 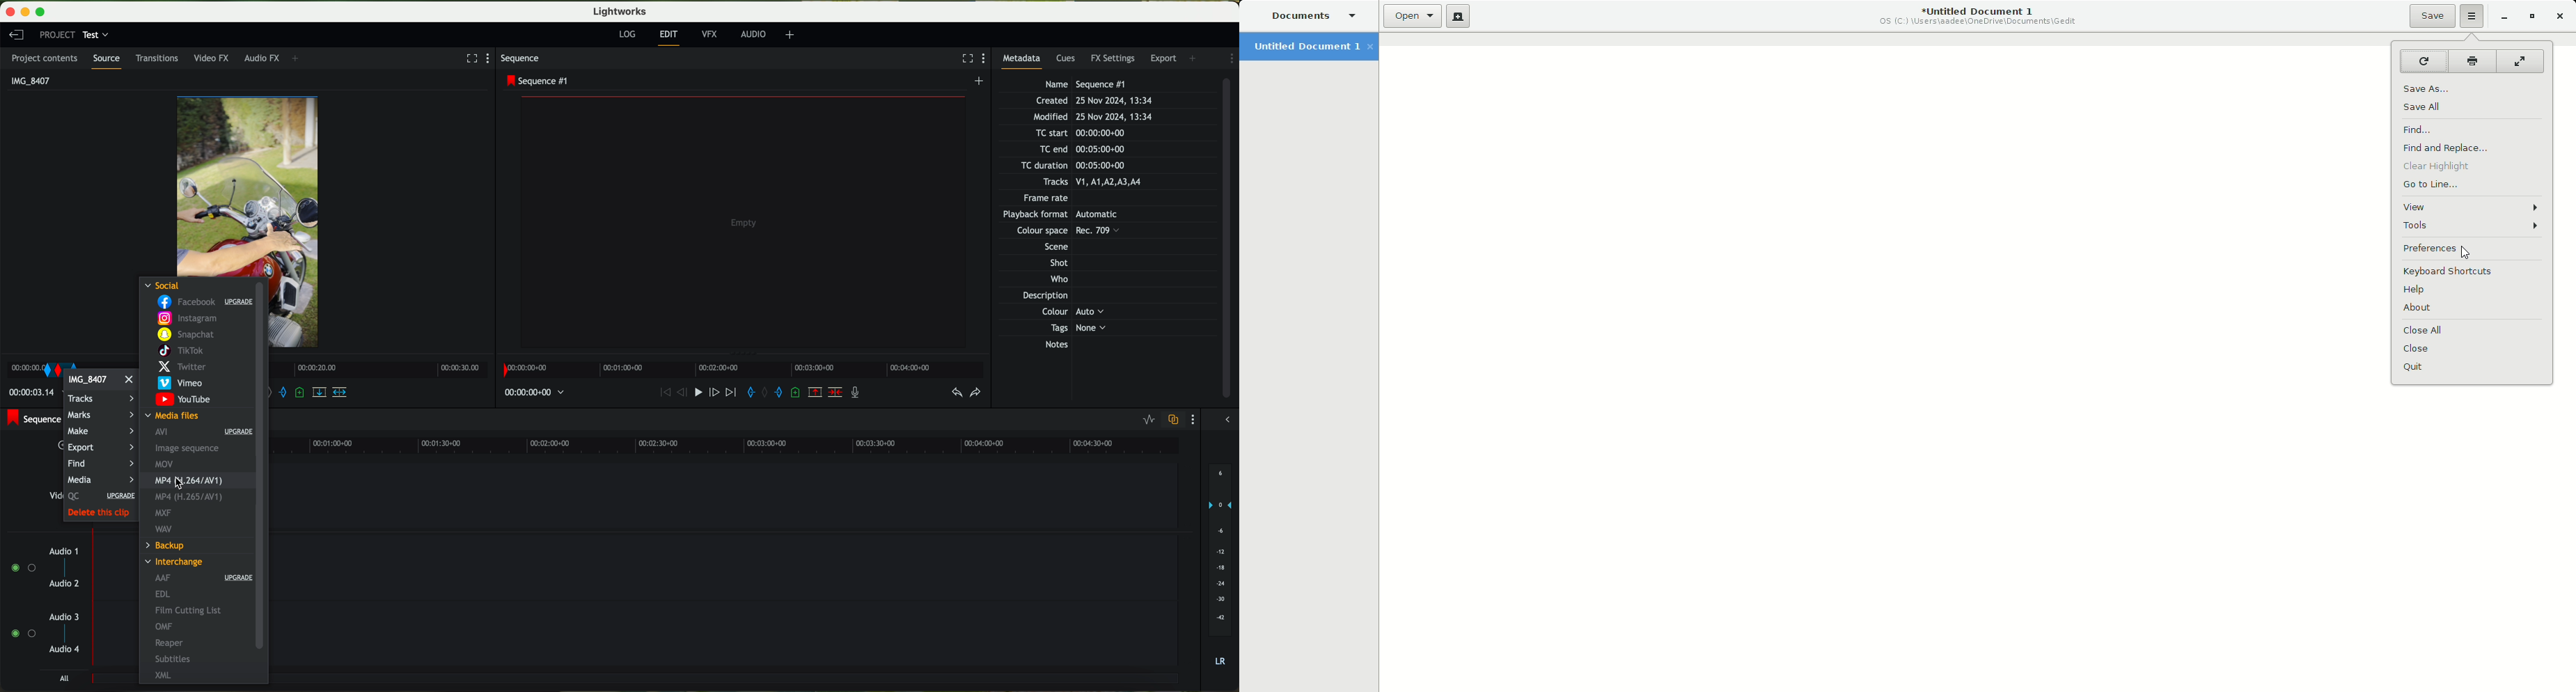 I want to click on show settings menu, so click(x=492, y=59).